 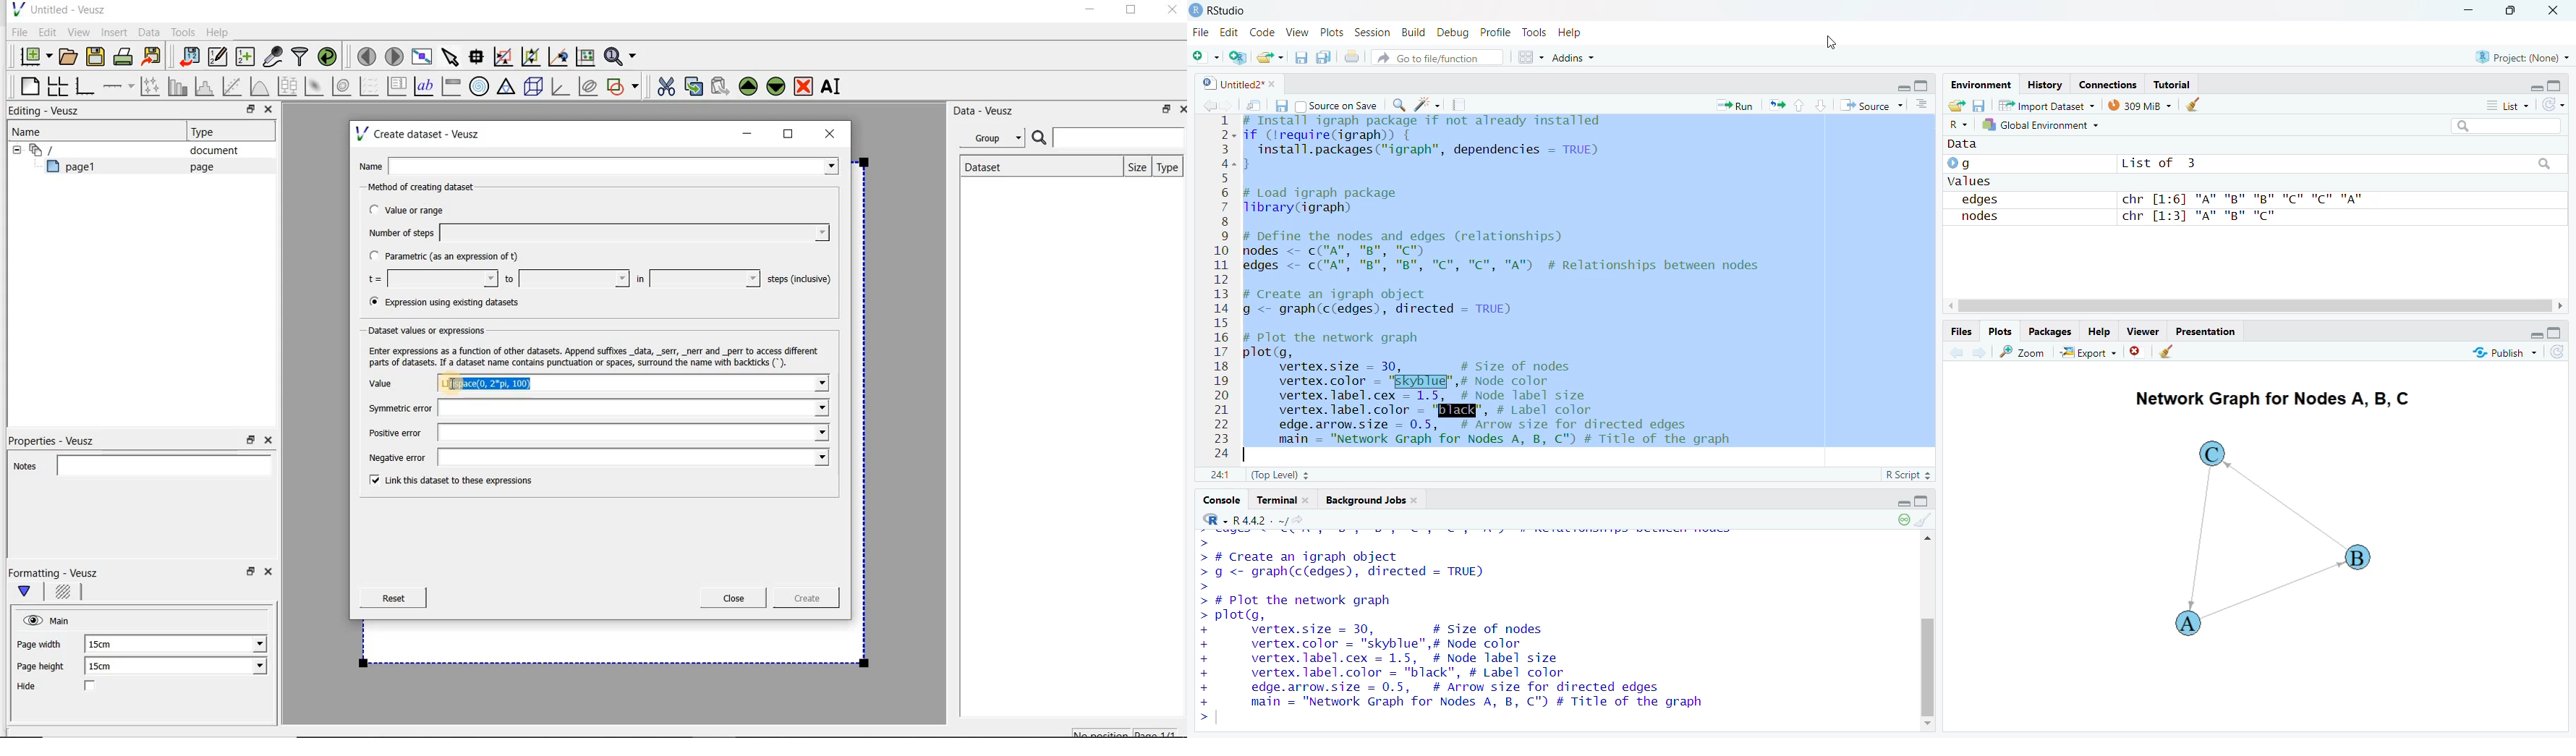 What do you see at coordinates (2555, 354) in the screenshot?
I see `refresh` at bounding box center [2555, 354].